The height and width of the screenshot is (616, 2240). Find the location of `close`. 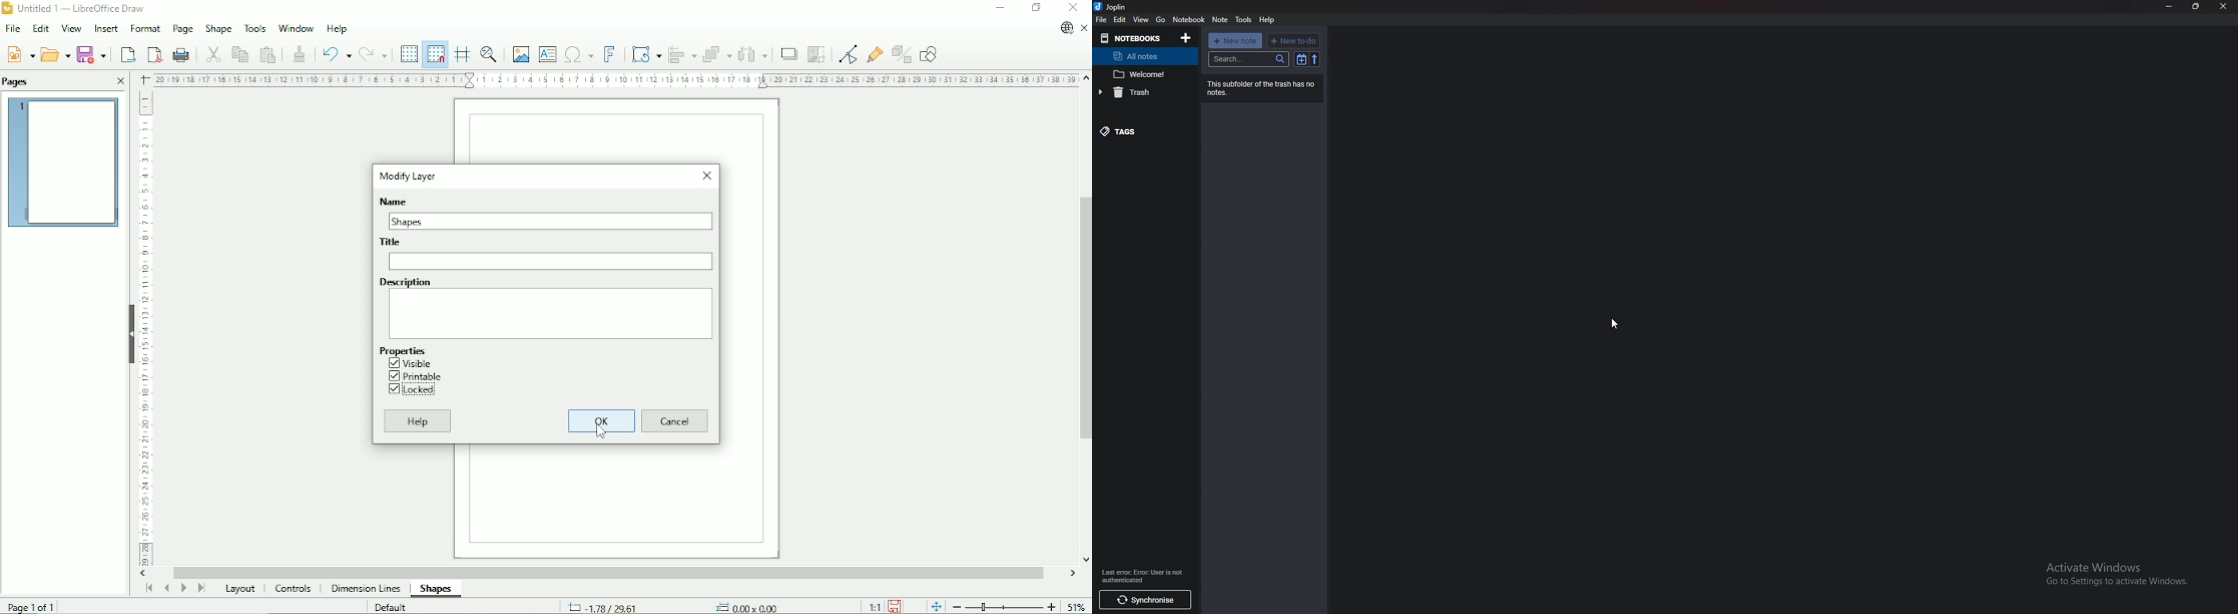

close is located at coordinates (2224, 7).